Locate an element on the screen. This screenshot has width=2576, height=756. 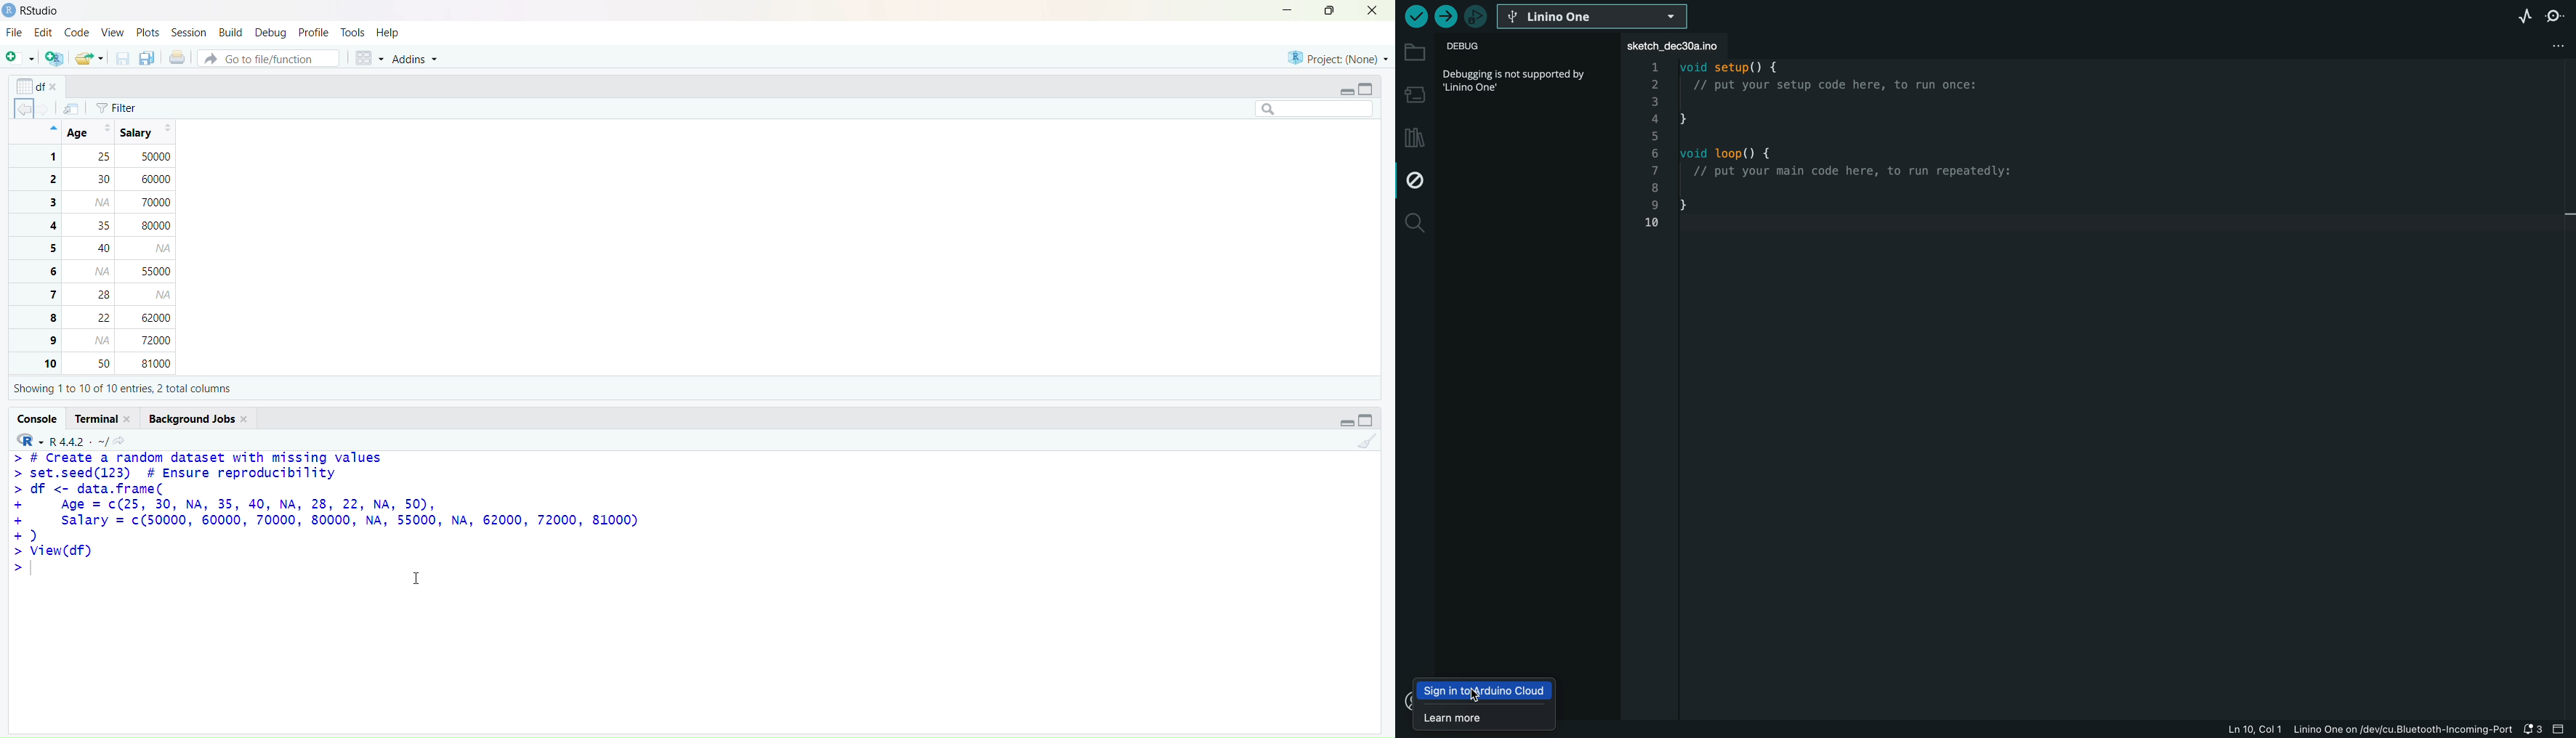
Showing 1 to 10 of 10 entries, 2 total columns is located at coordinates (119, 387).